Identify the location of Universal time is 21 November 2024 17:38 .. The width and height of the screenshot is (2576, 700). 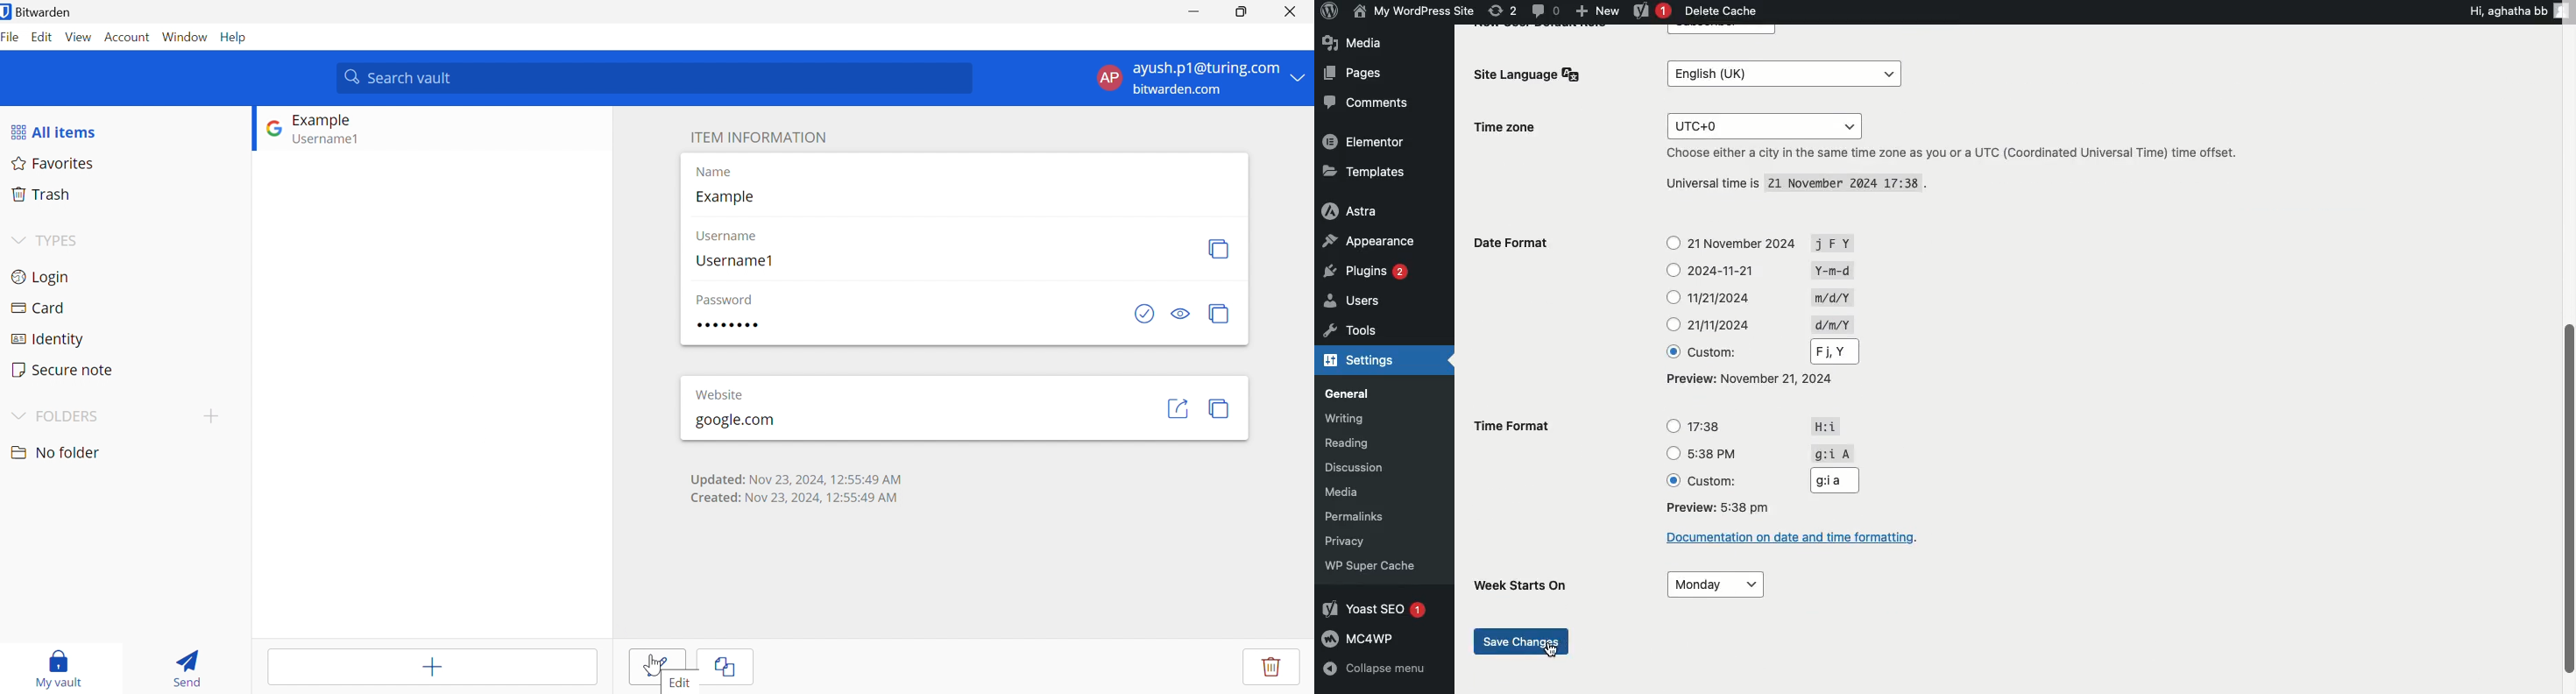
(1784, 183).